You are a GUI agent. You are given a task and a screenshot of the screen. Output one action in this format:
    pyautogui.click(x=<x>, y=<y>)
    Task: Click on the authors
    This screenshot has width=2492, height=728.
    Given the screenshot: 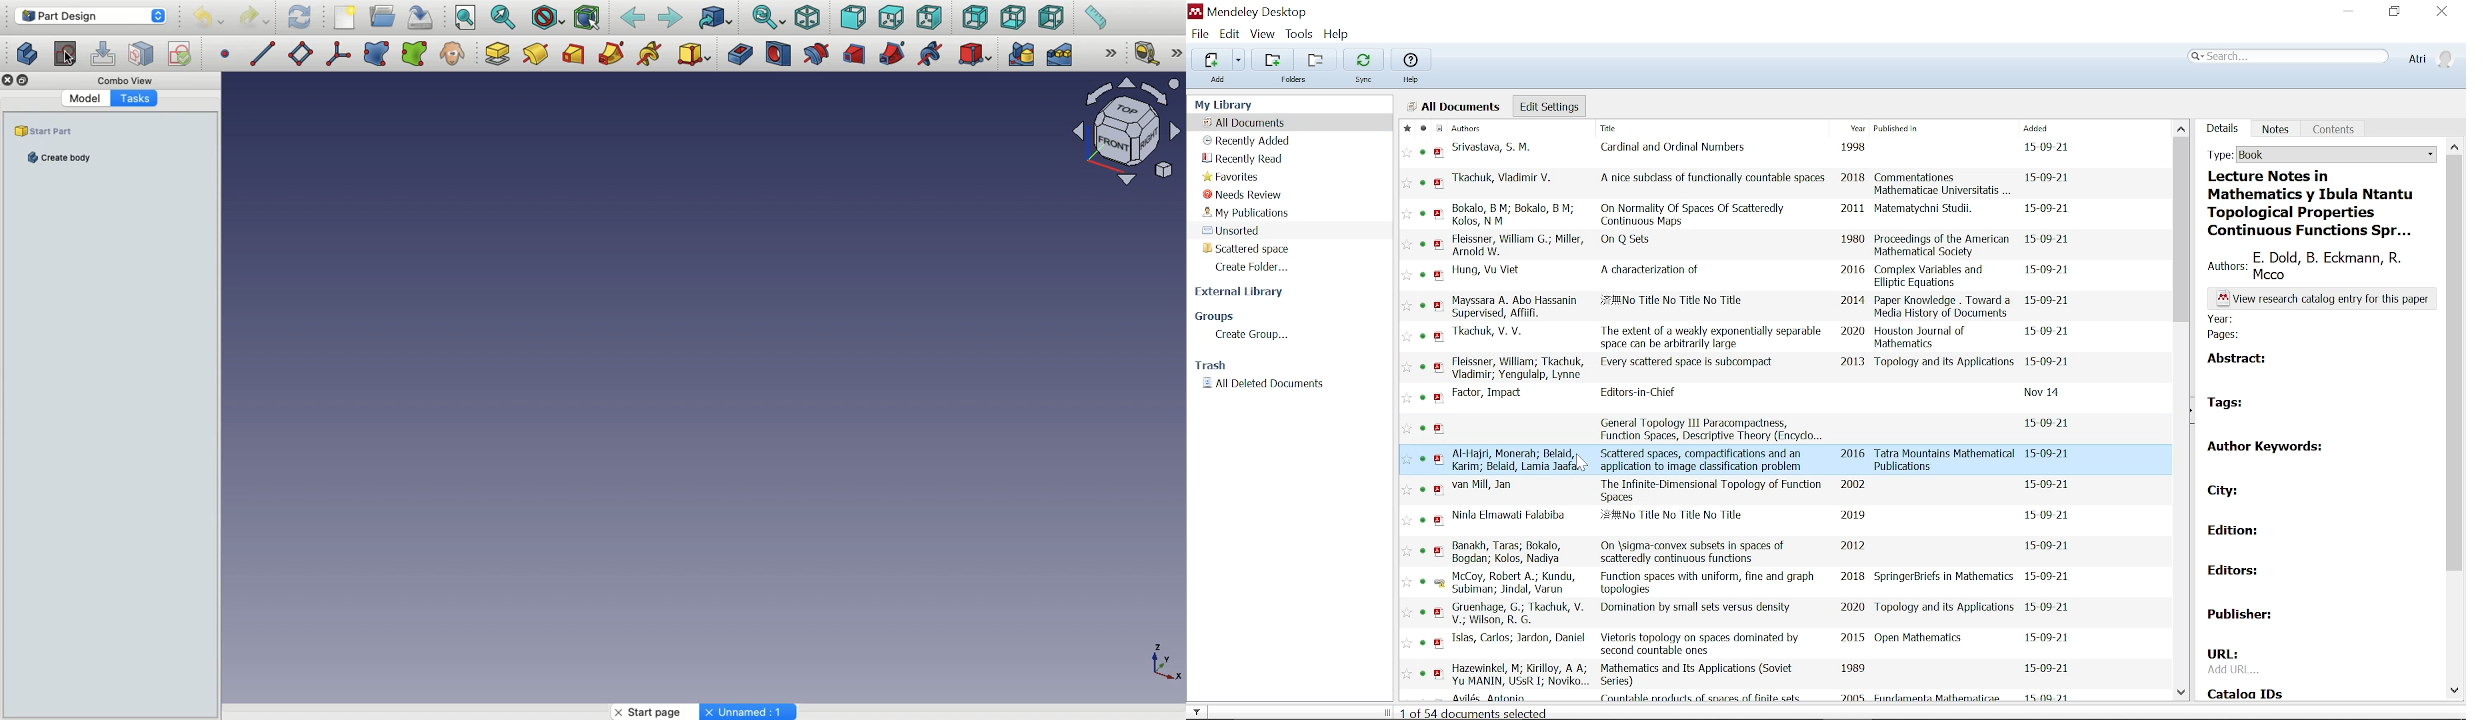 What is the action you would take?
    pyautogui.click(x=1516, y=368)
    